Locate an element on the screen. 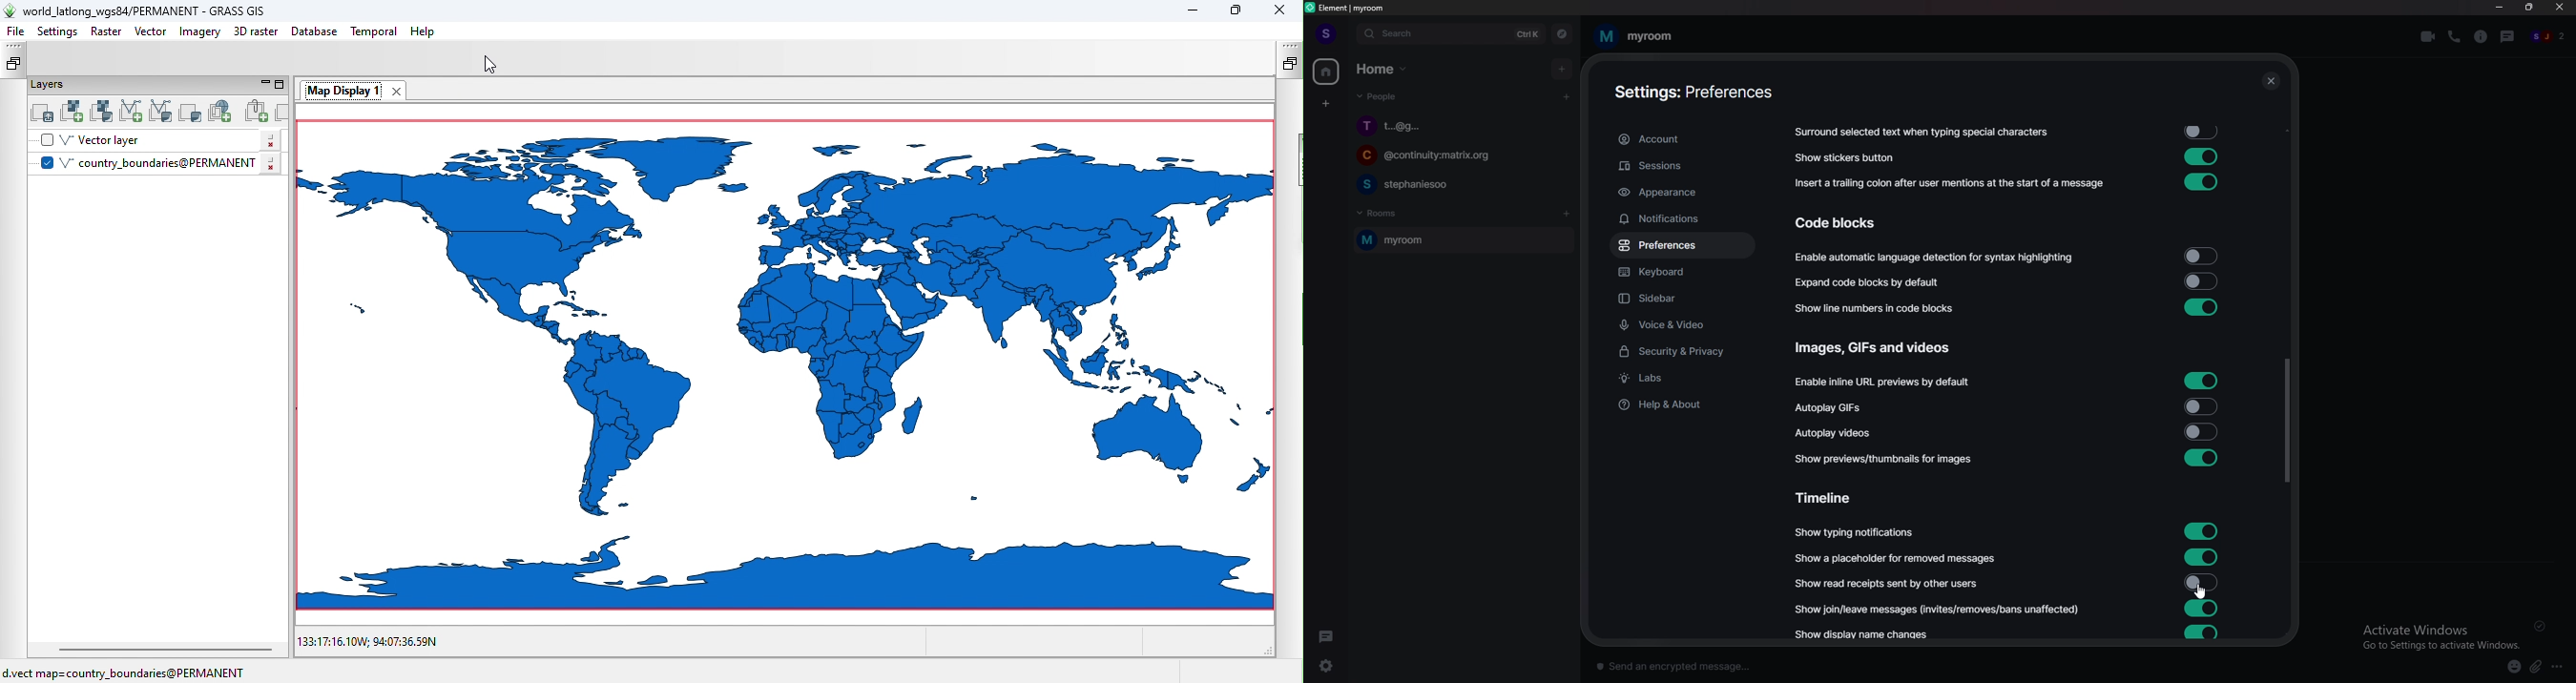  toggle is located at coordinates (2199, 281).